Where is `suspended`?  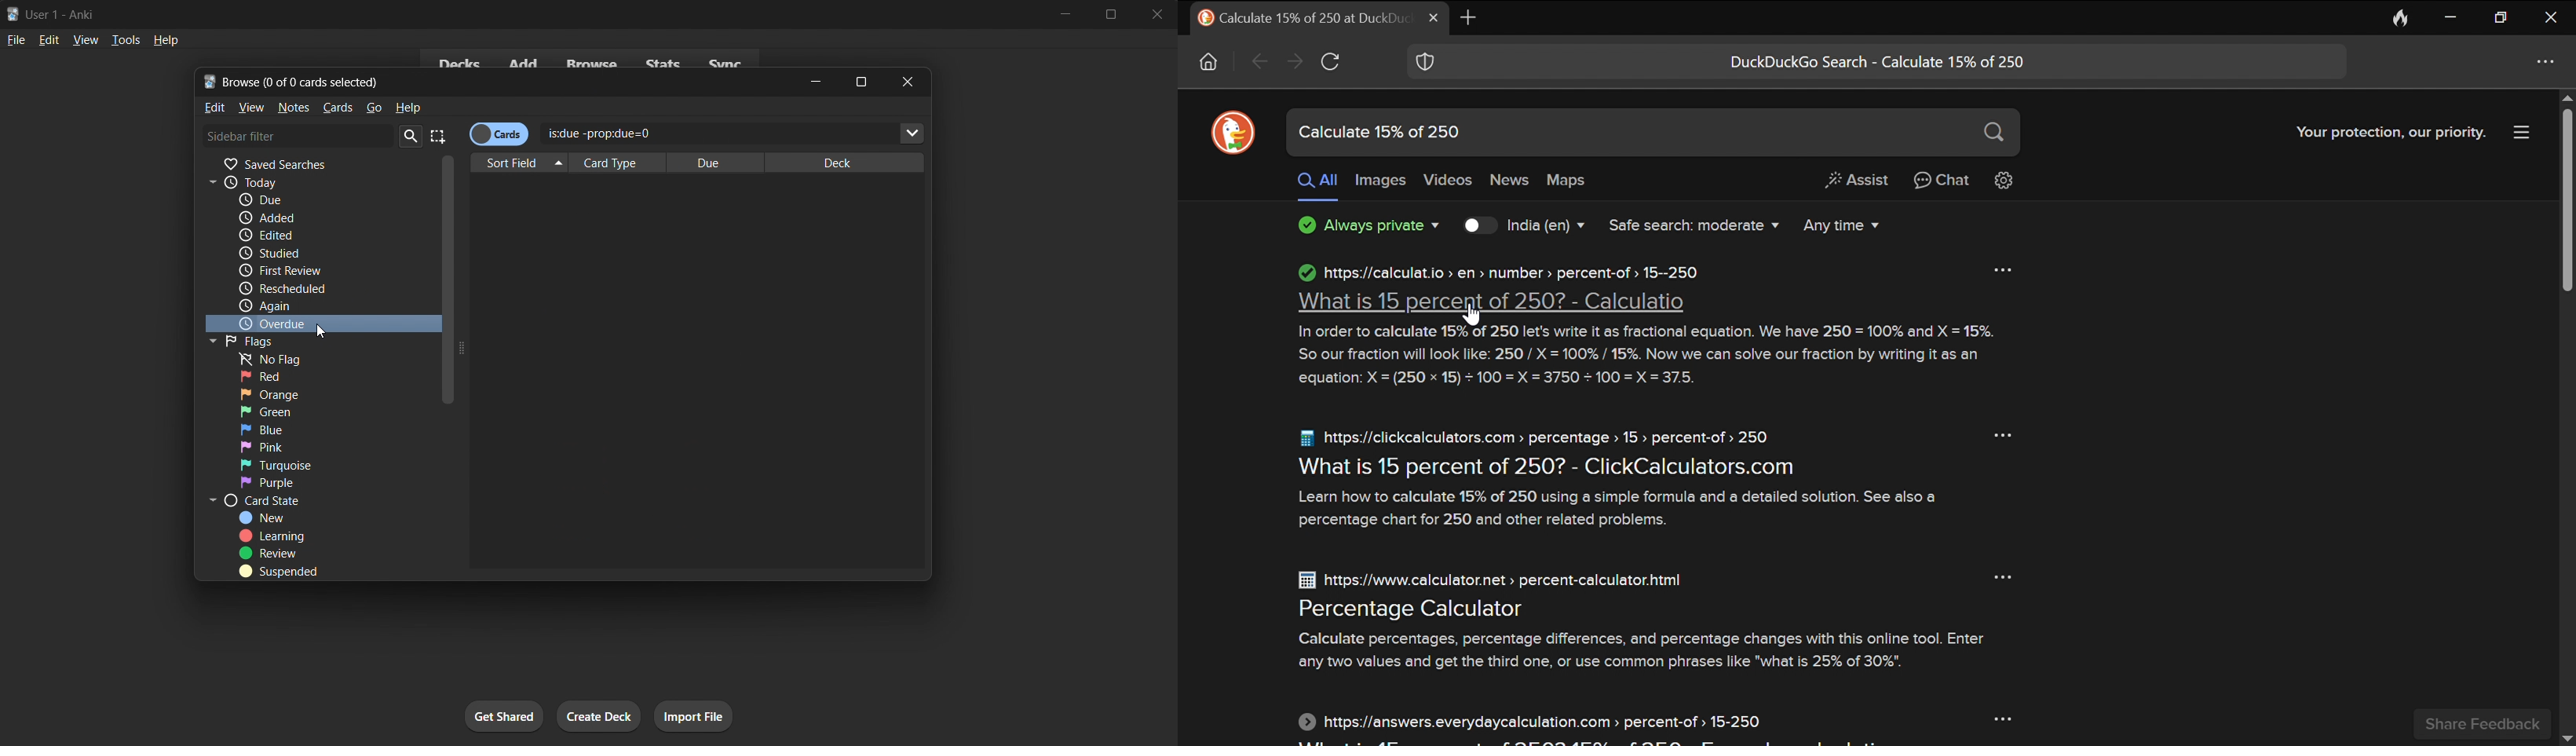 suspended is located at coordinates (281, 572).